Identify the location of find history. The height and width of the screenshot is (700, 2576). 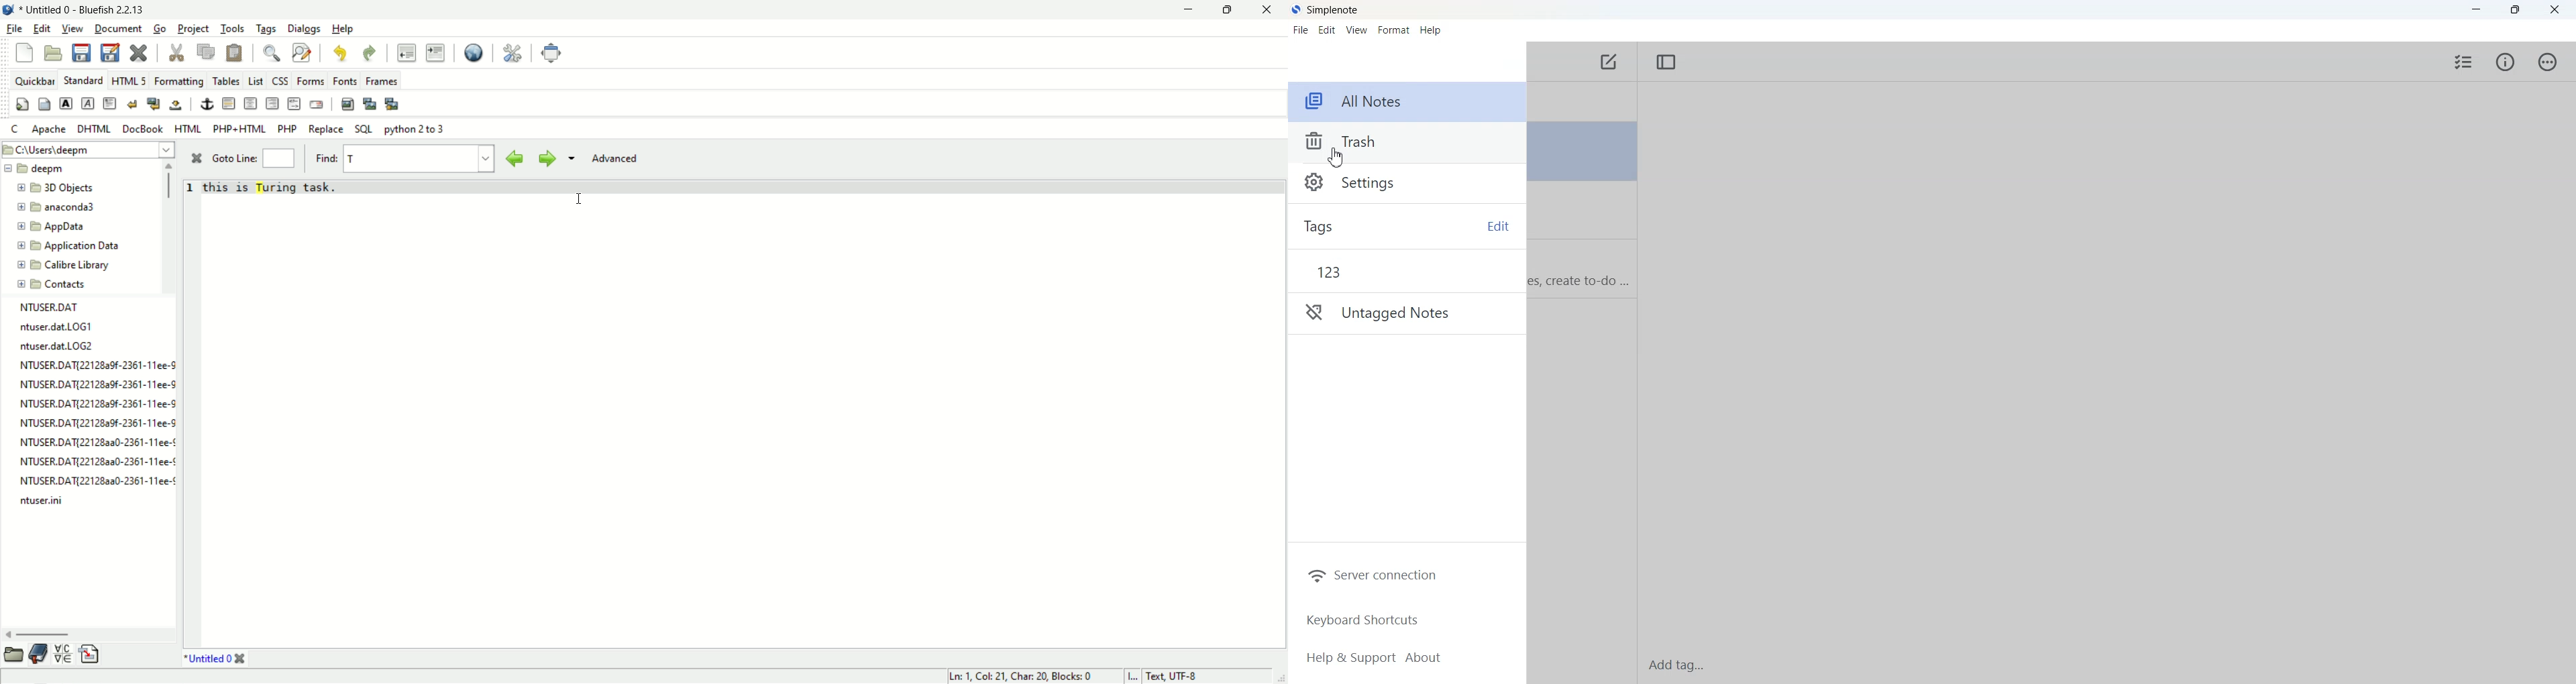
(488, 158).